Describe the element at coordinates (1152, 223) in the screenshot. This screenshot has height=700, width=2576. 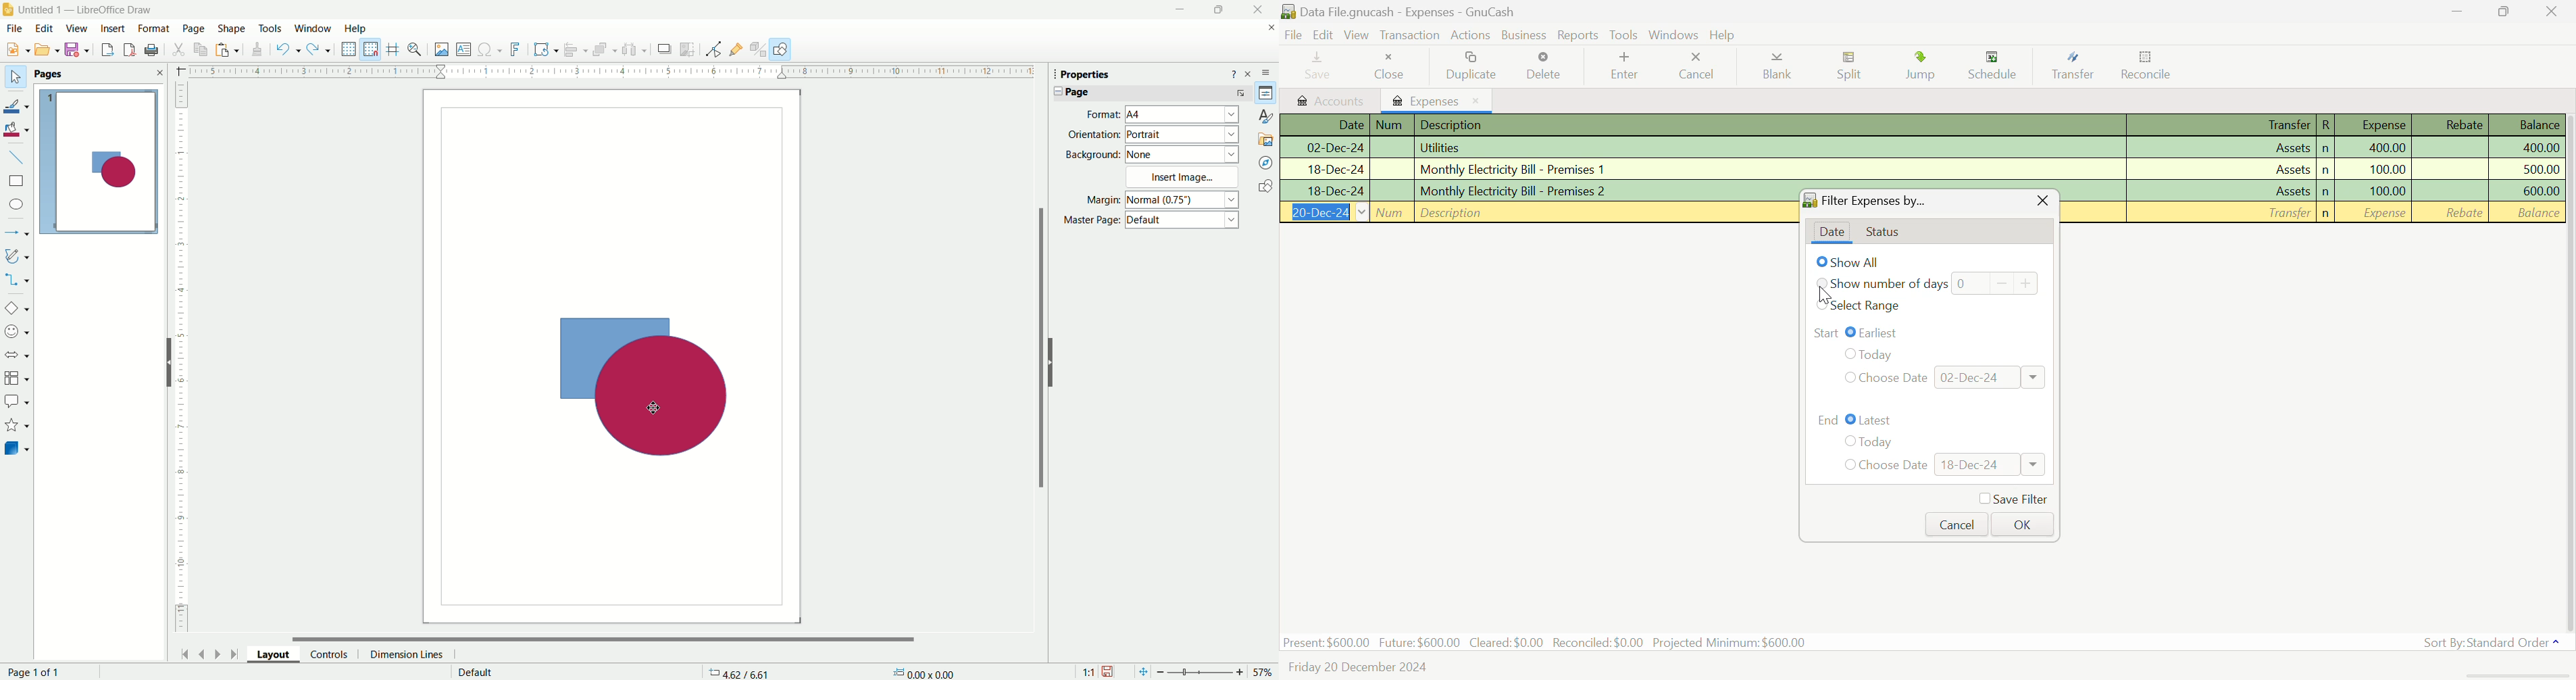
I see `master page` at that location.